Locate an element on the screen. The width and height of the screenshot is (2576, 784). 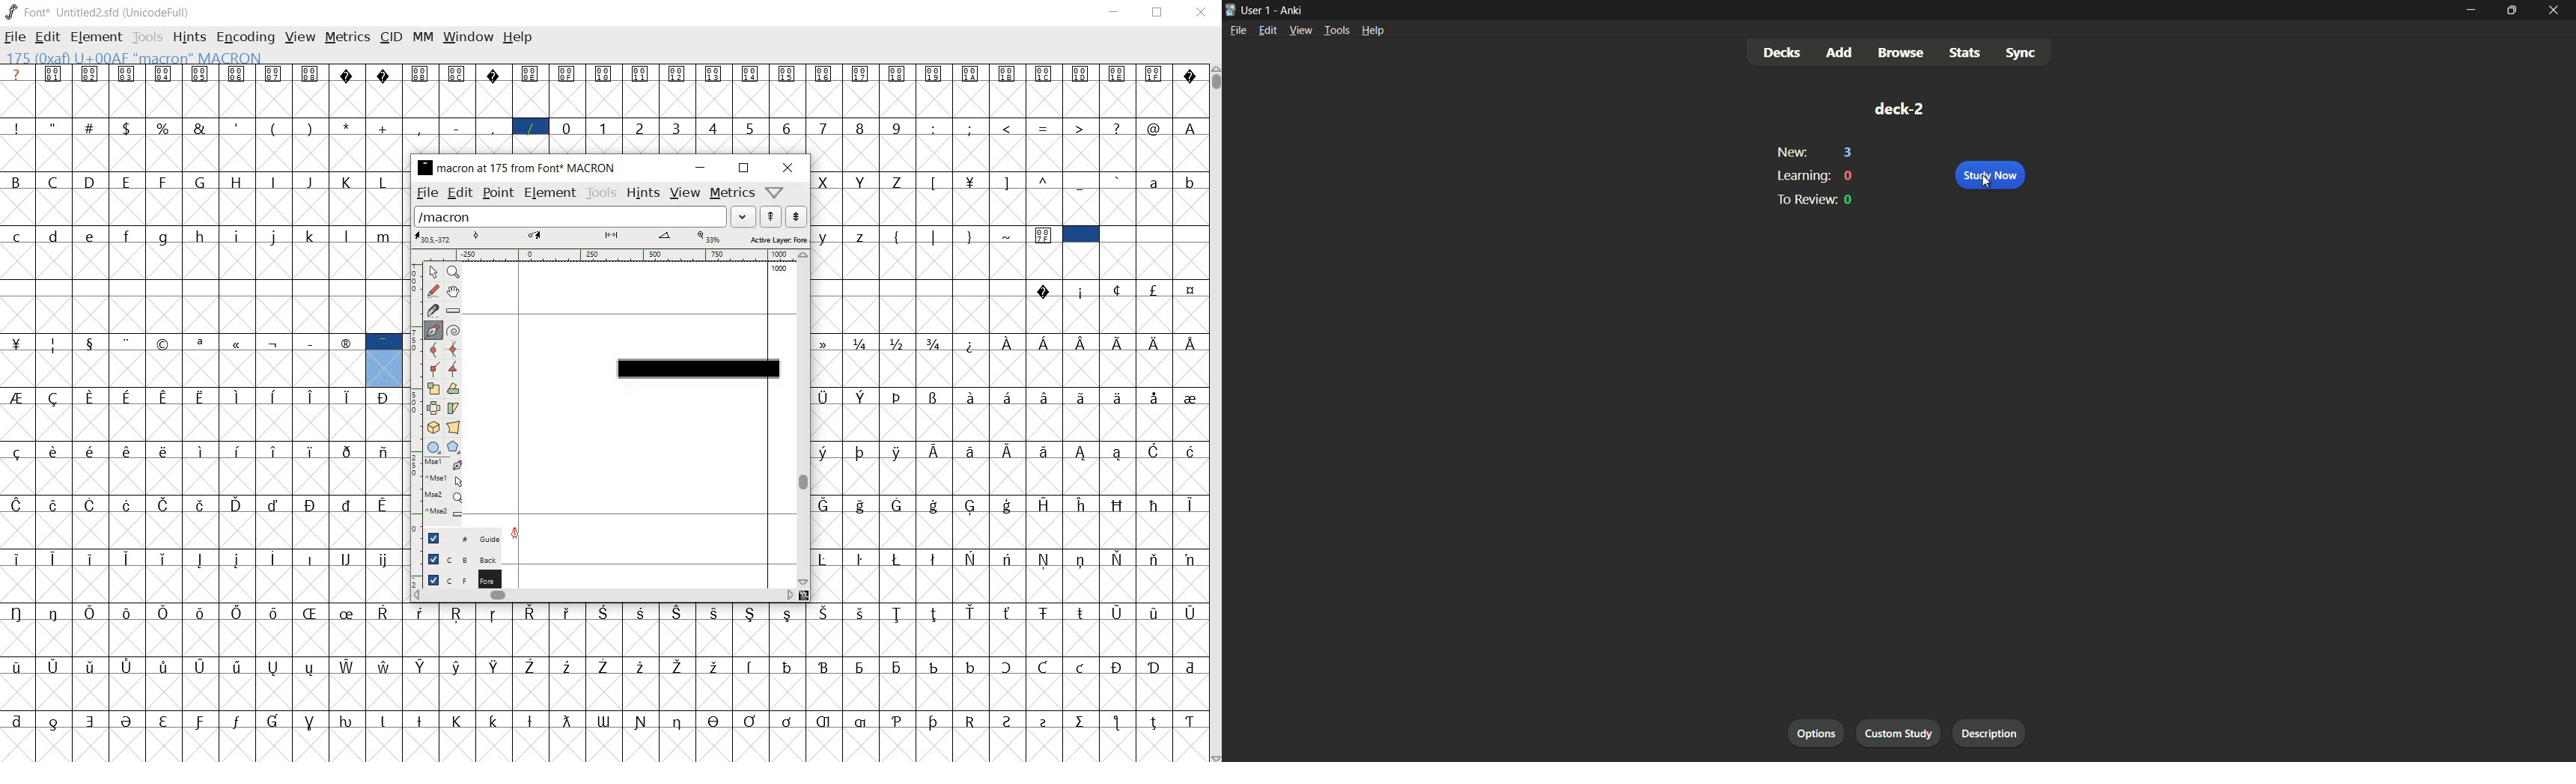
Symbol is located at coordinates (91, 397).